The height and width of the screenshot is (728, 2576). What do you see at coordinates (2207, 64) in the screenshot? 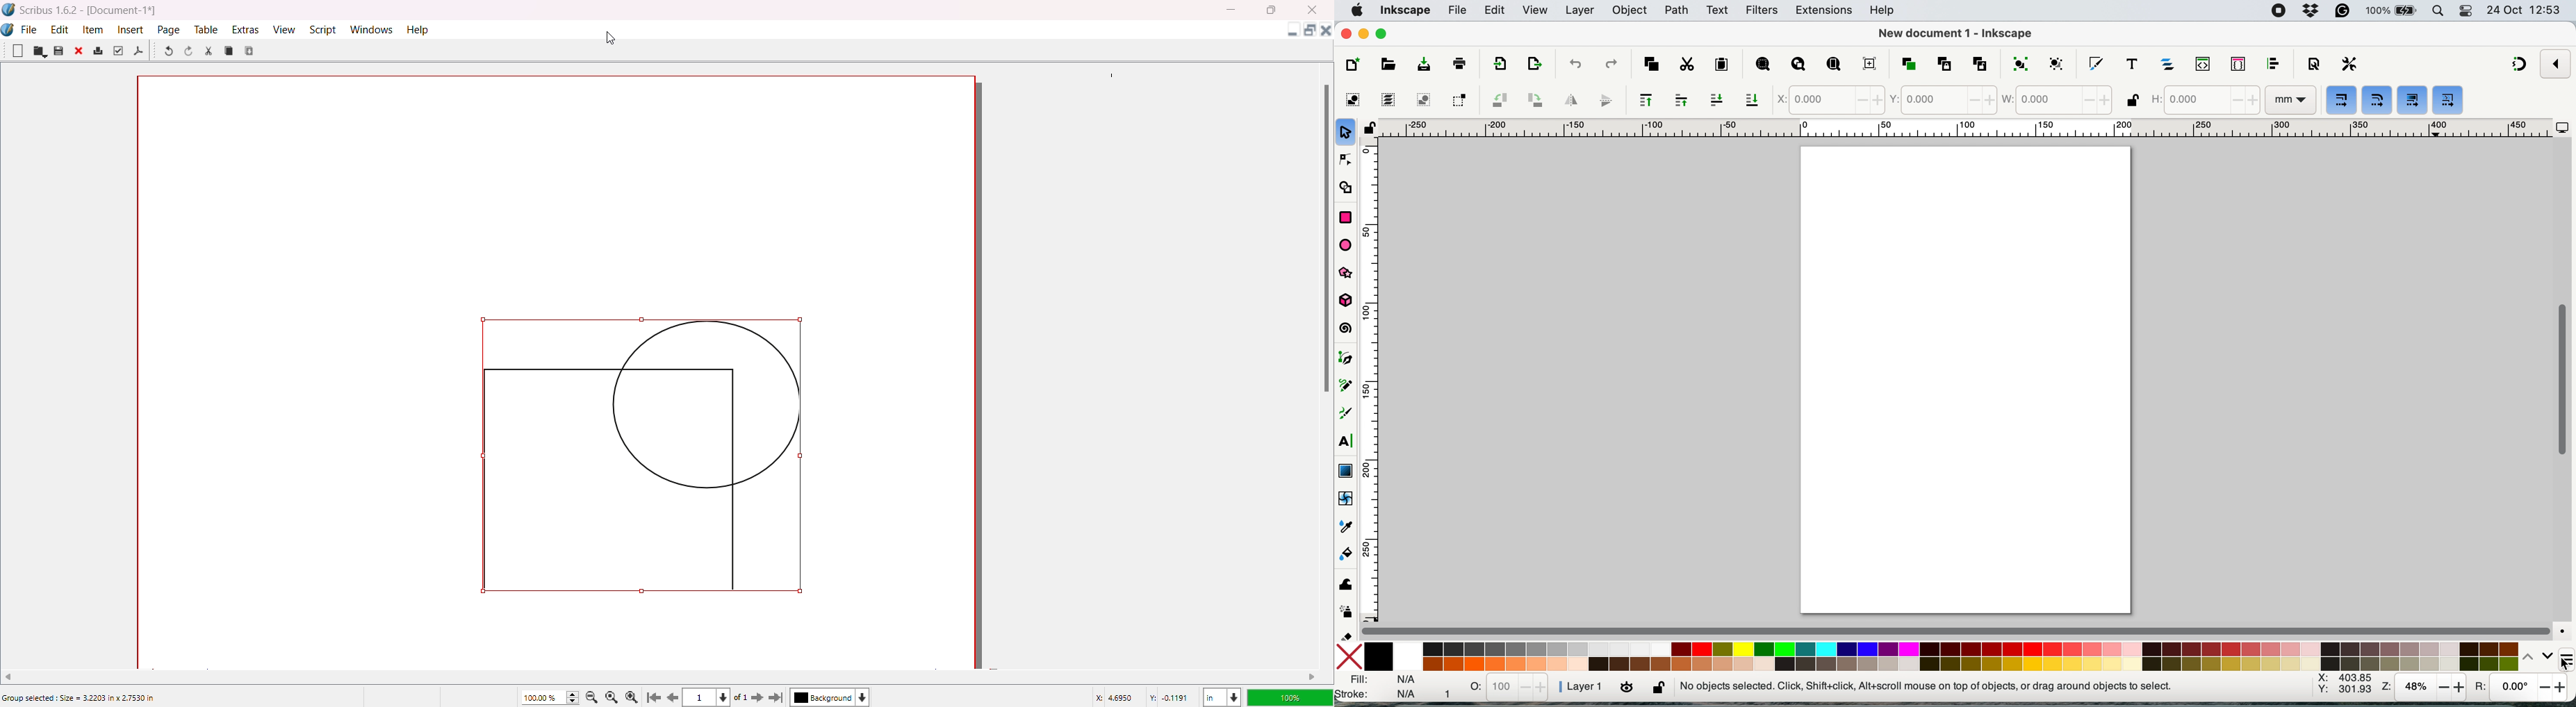
I see `xml editor` at bounding box center [2207, 64].